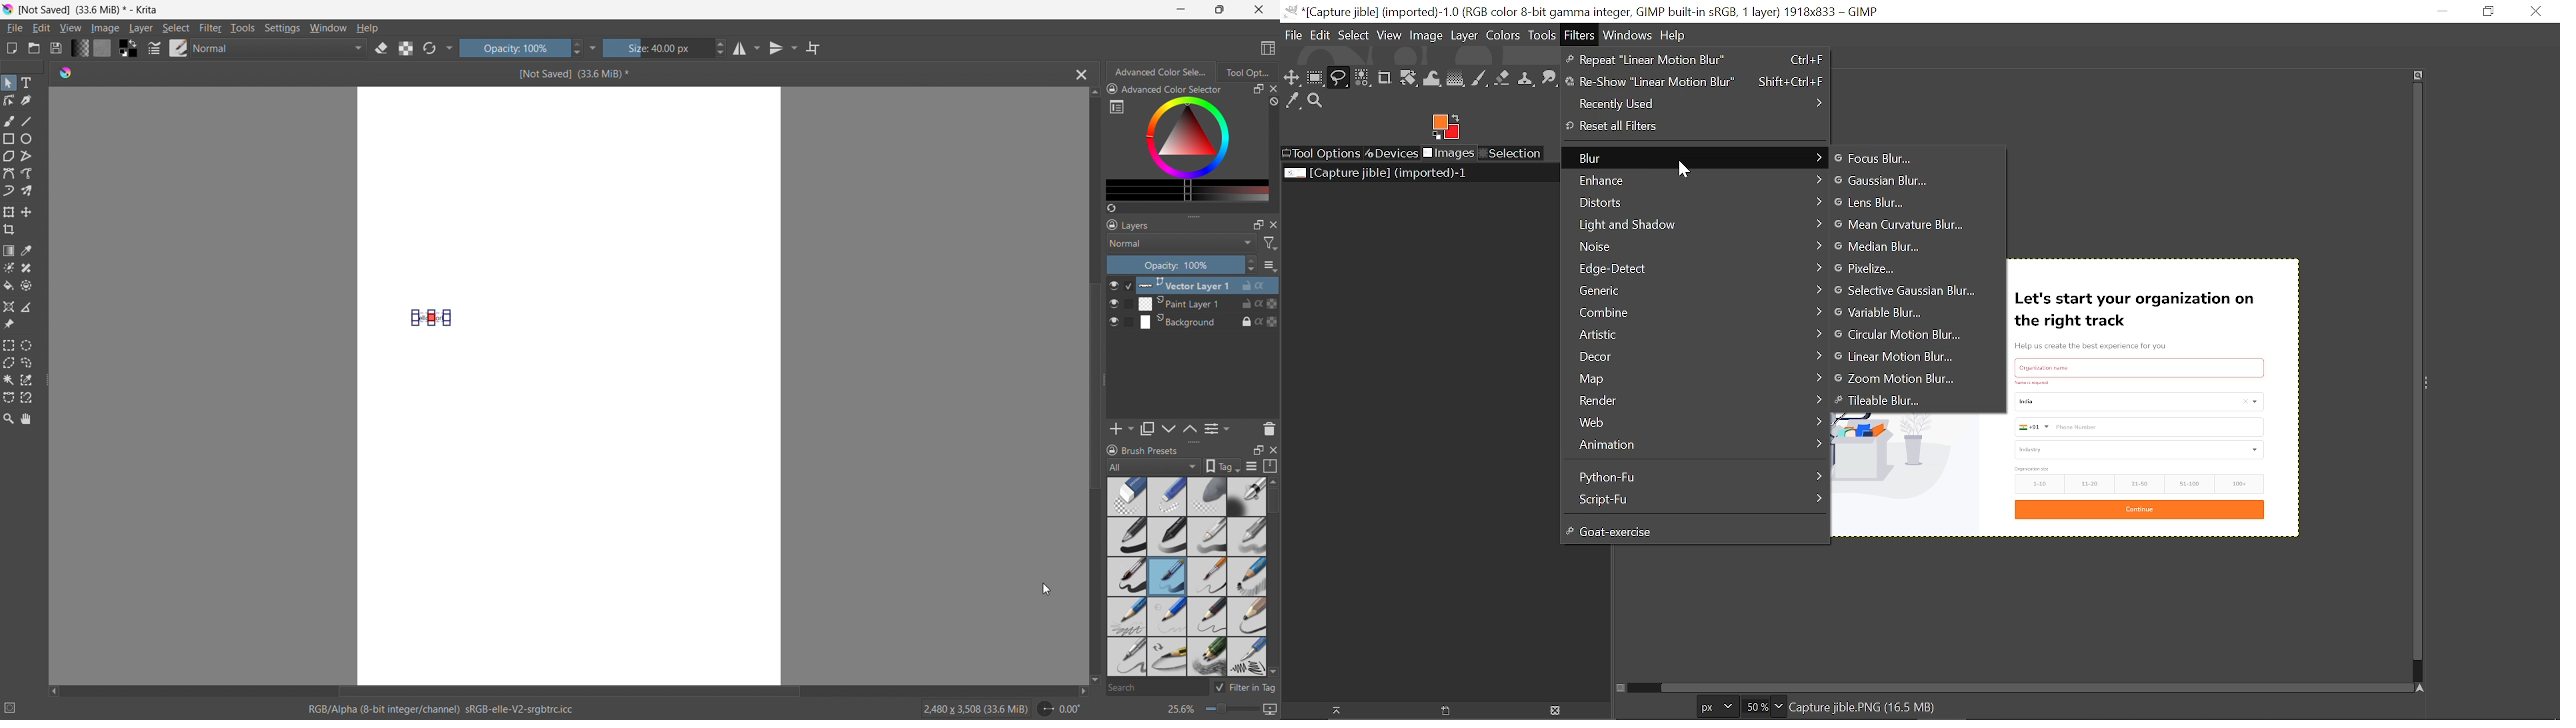 Image resolution: width=2576 pixels, height=728 pixels. I want to click on sketch pencil, so click(1245, 577).